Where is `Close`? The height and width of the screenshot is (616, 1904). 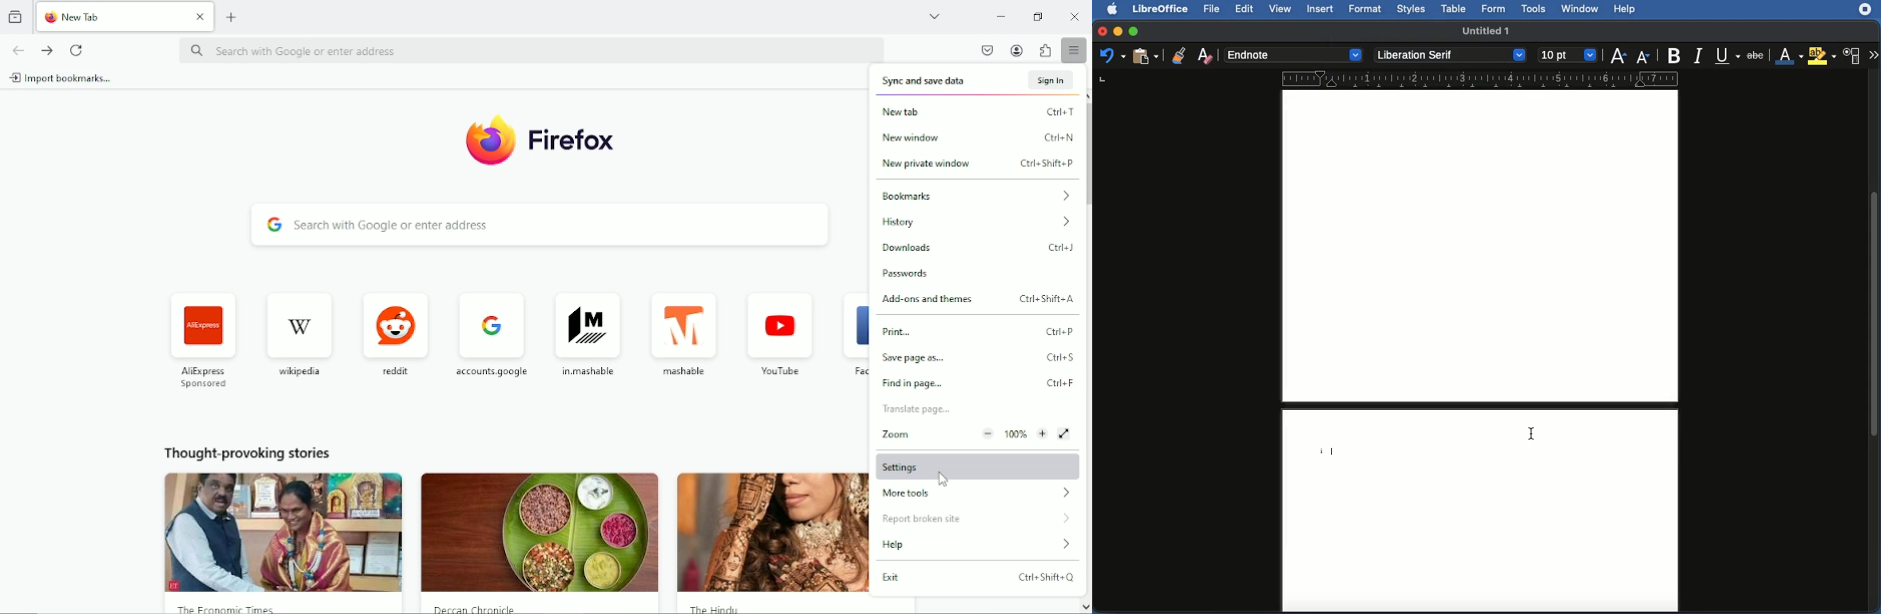
Close is located at coordinates (1076, 18).